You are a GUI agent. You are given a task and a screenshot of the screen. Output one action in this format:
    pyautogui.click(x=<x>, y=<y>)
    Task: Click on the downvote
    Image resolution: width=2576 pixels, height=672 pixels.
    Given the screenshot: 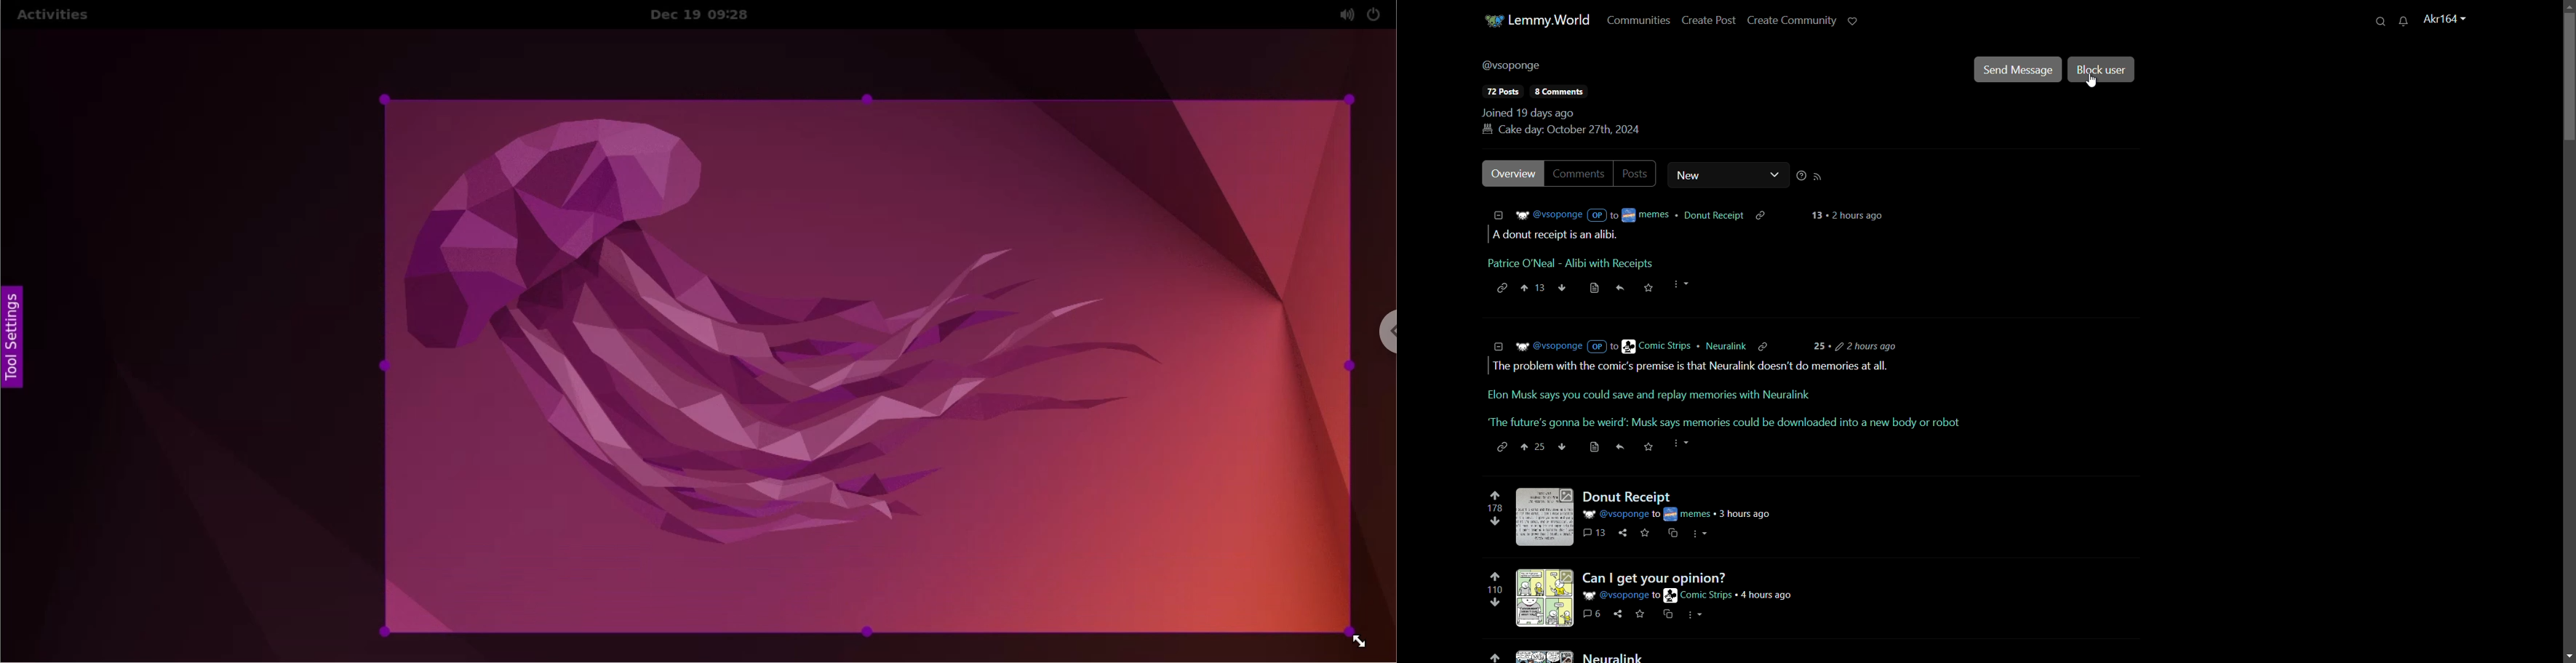 What is the action you would take?
    pyautogui.click(x=1494, y=602)
    